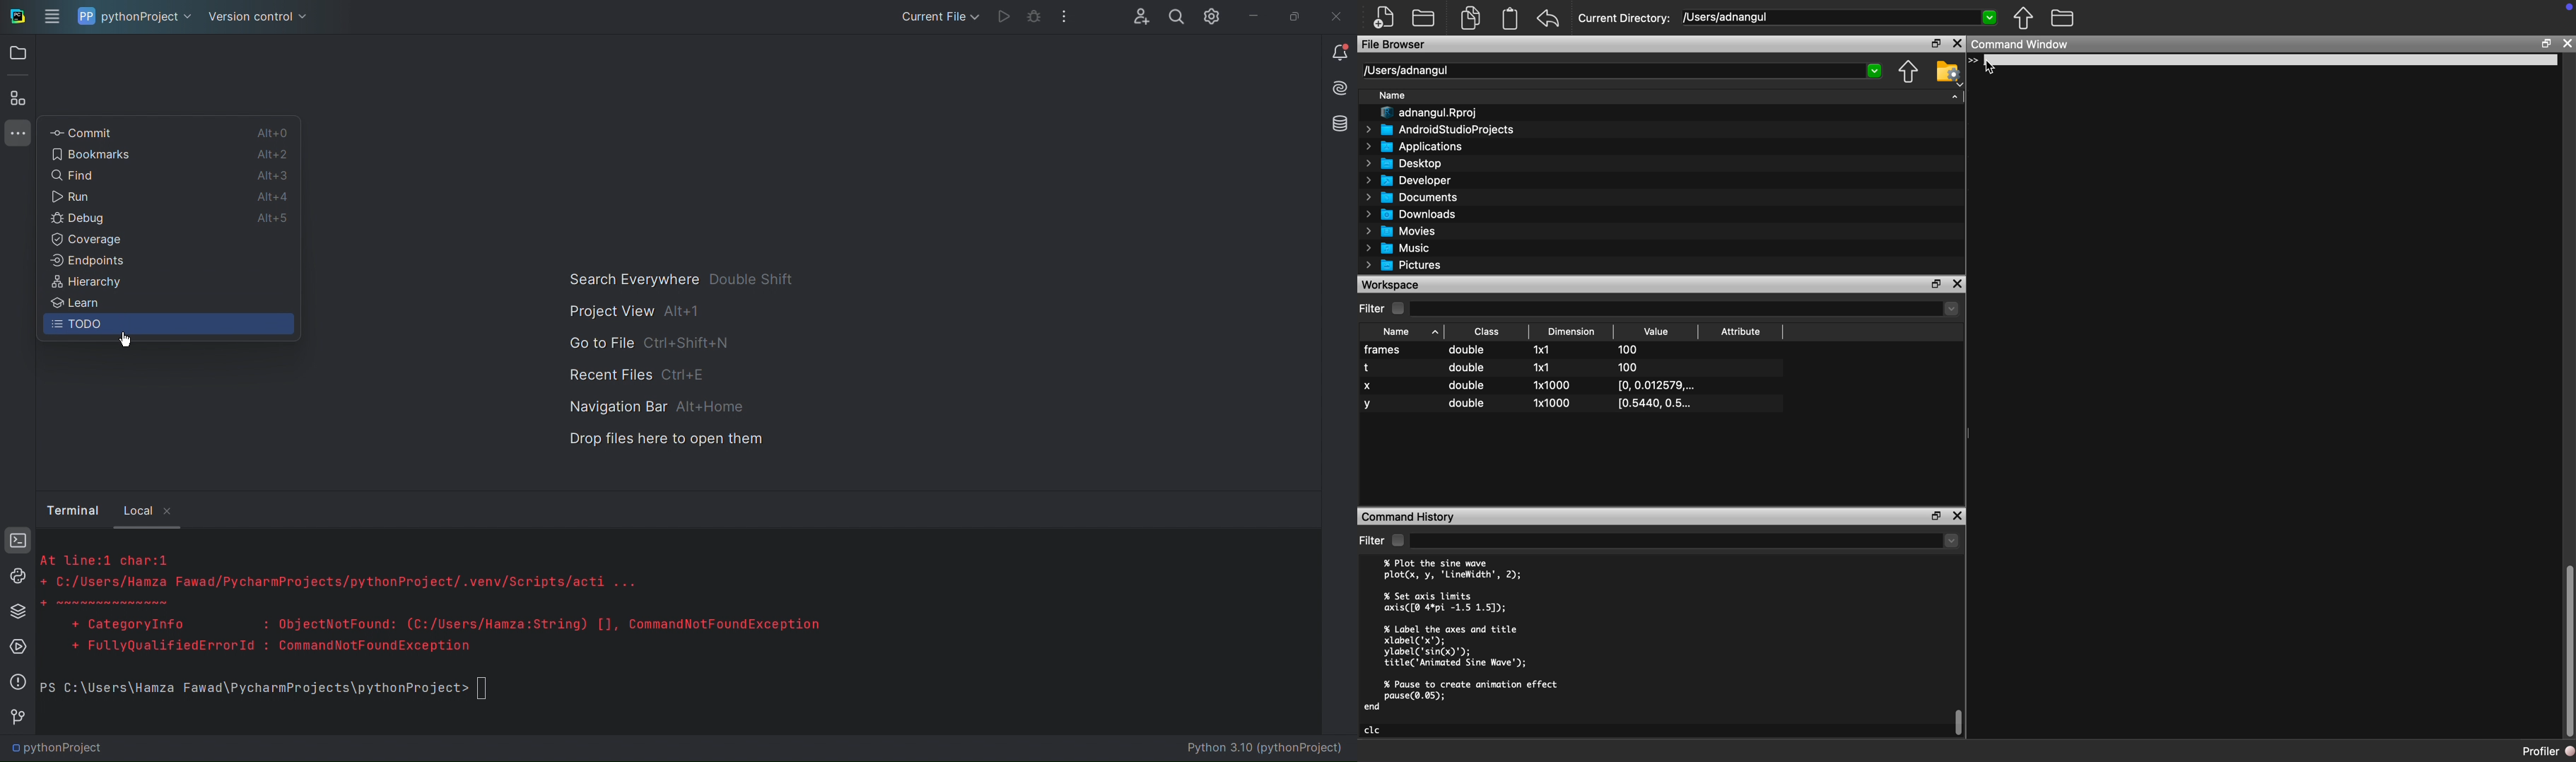 The height and width of the screenshot is (784, 2576). What do you see at coordinates (18, 611) in the screenshot?
I see `Python Packages` at bounding box center [18, 611].